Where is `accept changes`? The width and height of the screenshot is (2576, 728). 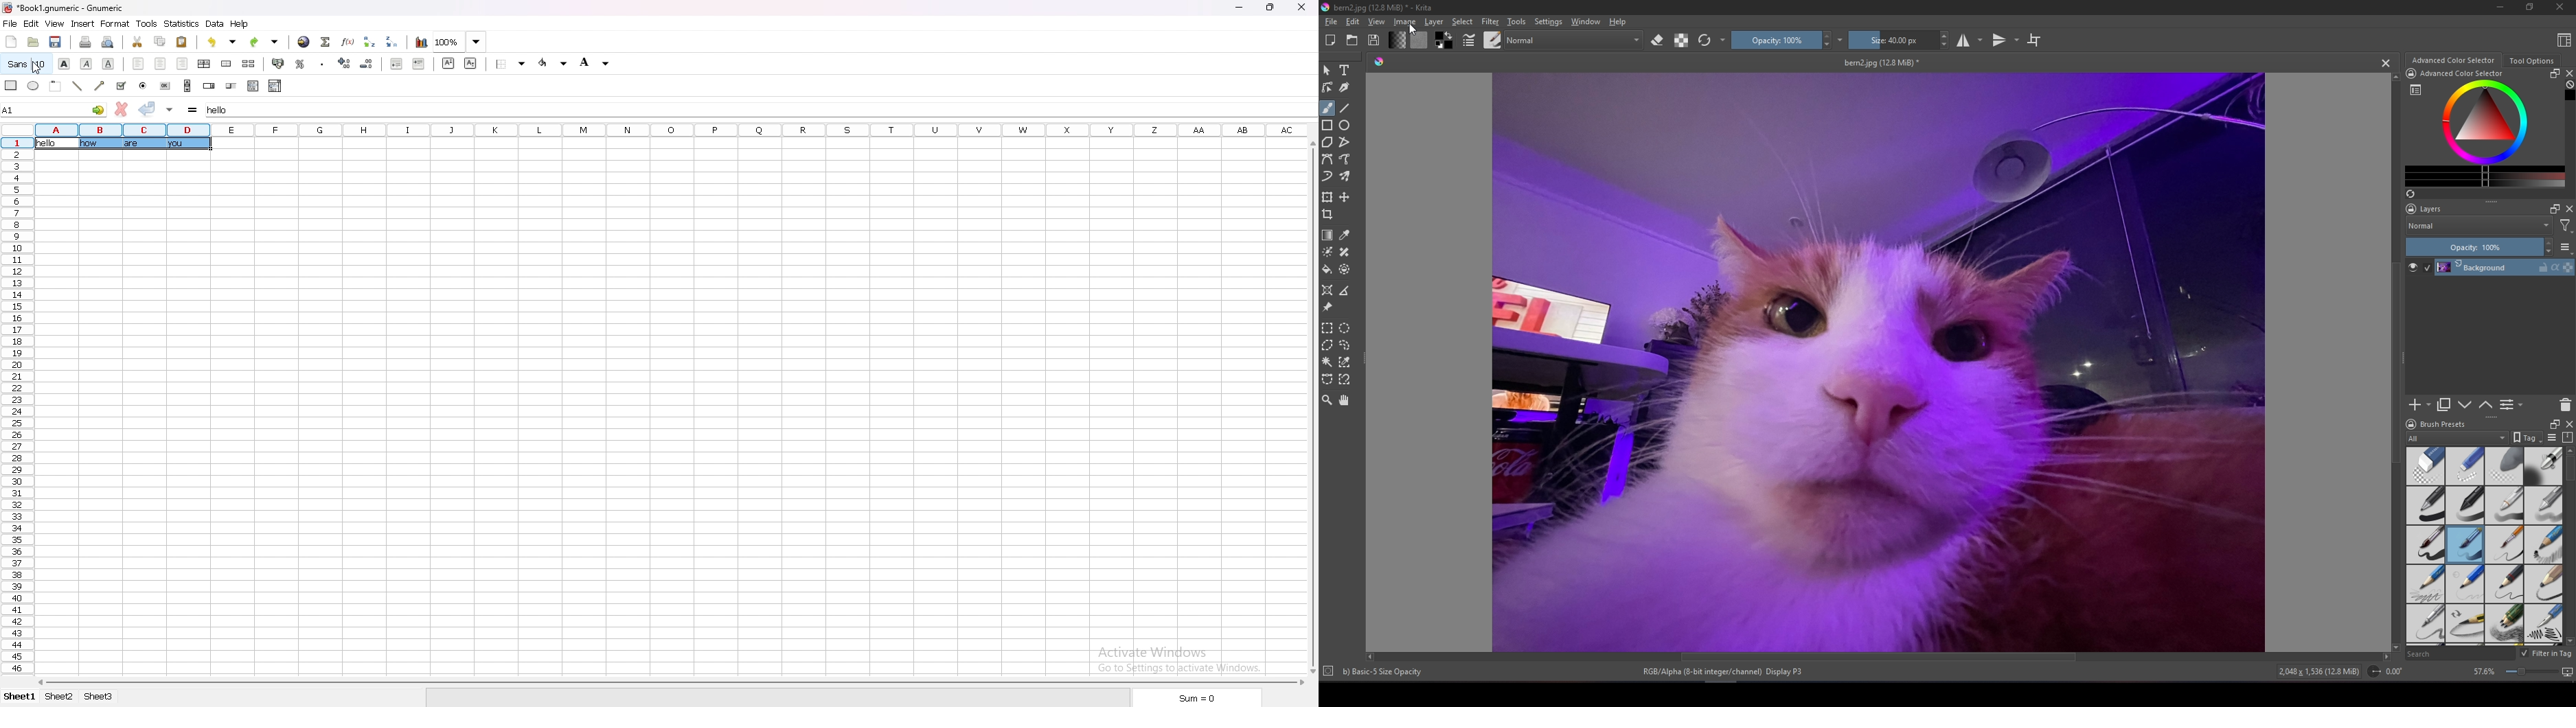 accept changes is located at coordinates (148, 108).